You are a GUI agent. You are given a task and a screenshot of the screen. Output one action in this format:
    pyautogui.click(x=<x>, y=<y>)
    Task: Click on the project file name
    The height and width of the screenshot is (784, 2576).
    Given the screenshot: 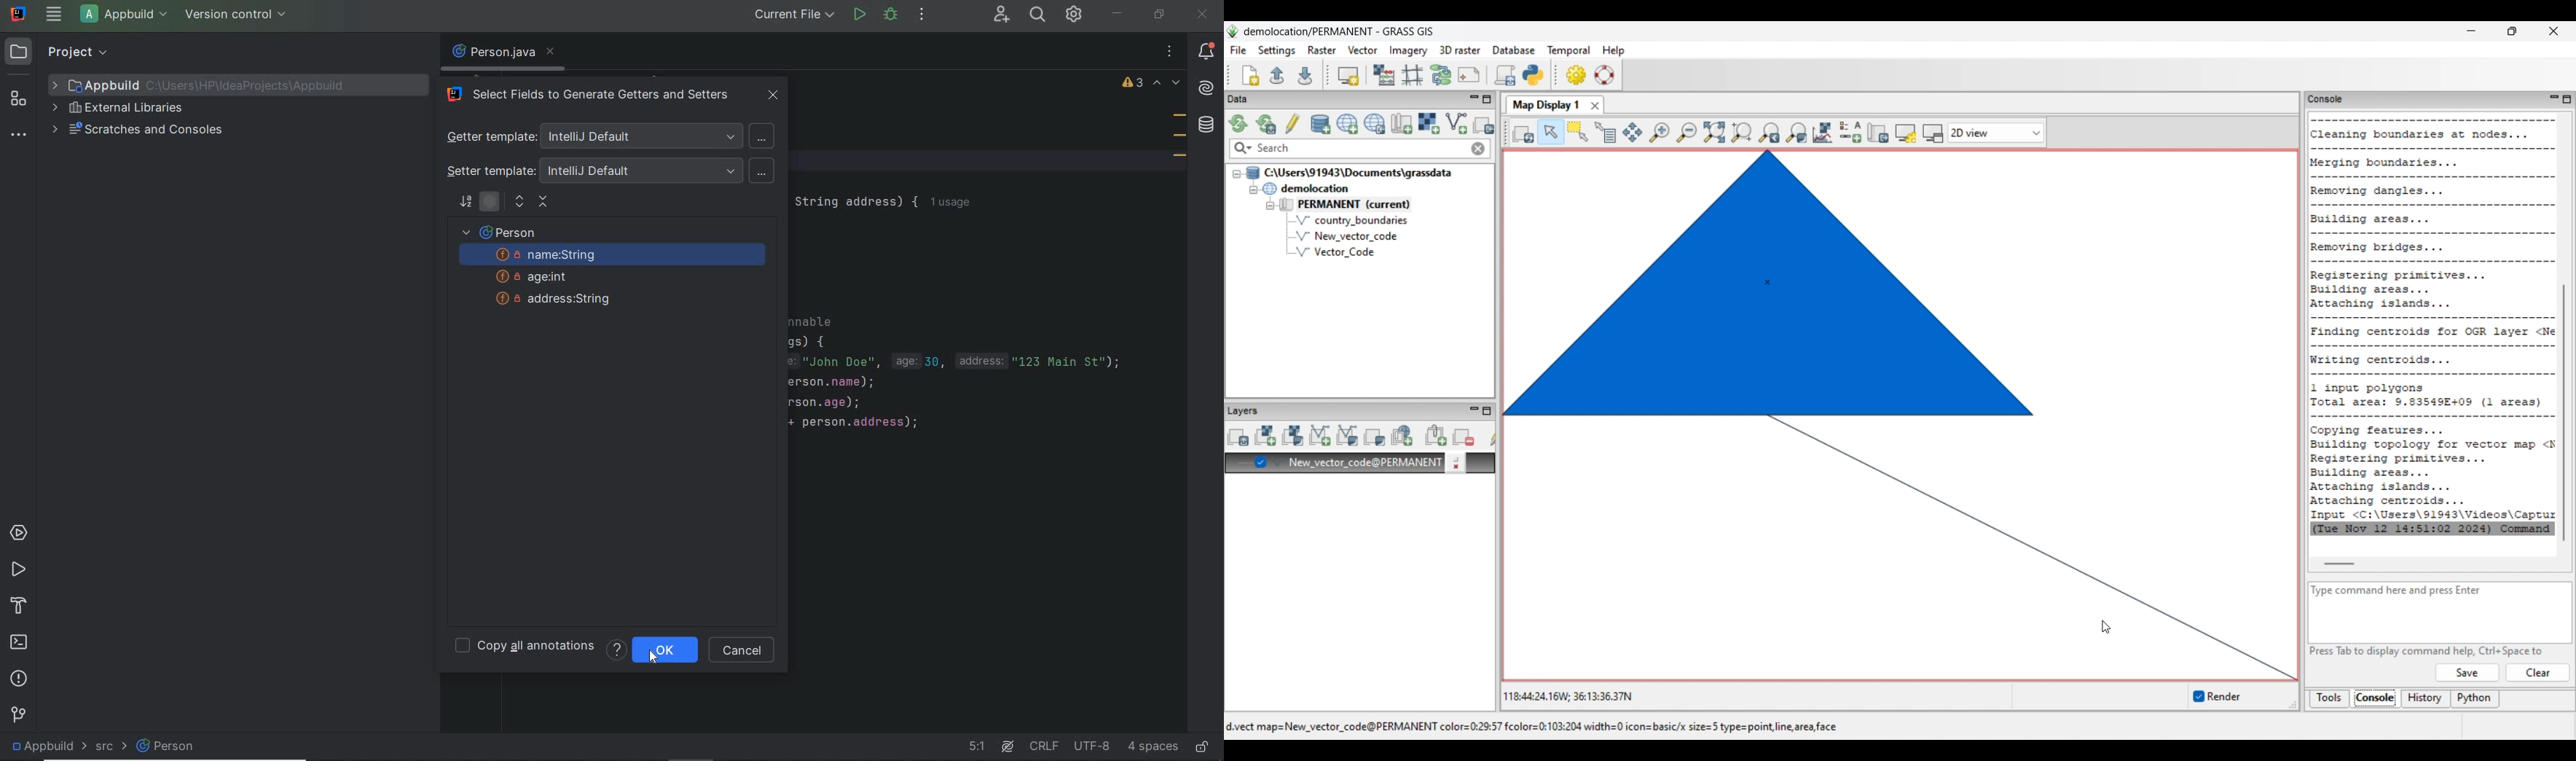 What is the action you would take?
    pyautogui.click(x=127, y=16)
    